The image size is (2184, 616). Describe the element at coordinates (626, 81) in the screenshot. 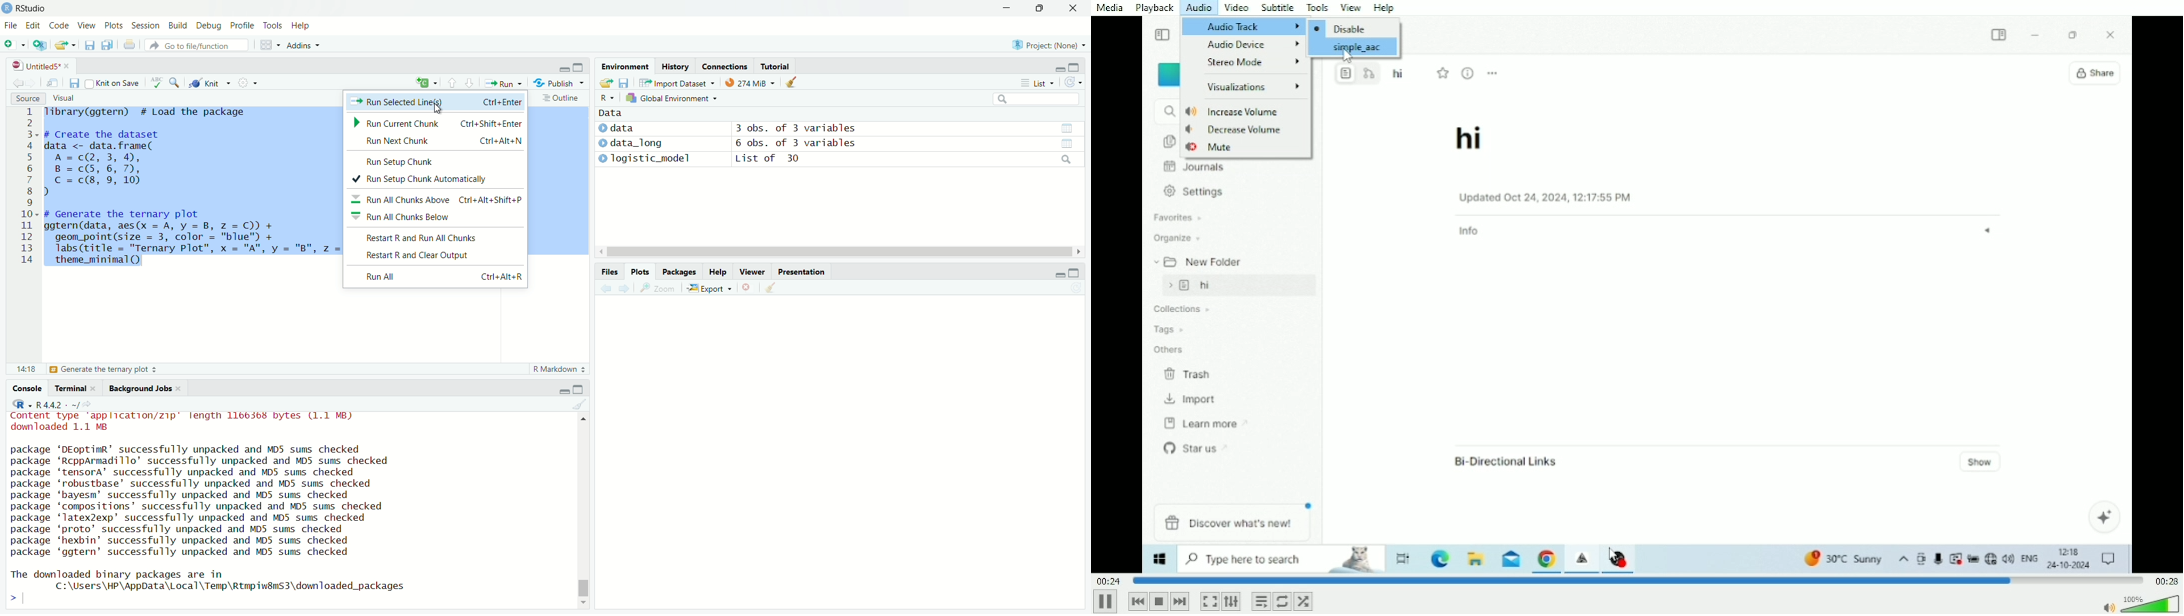

I see `save` at that location.